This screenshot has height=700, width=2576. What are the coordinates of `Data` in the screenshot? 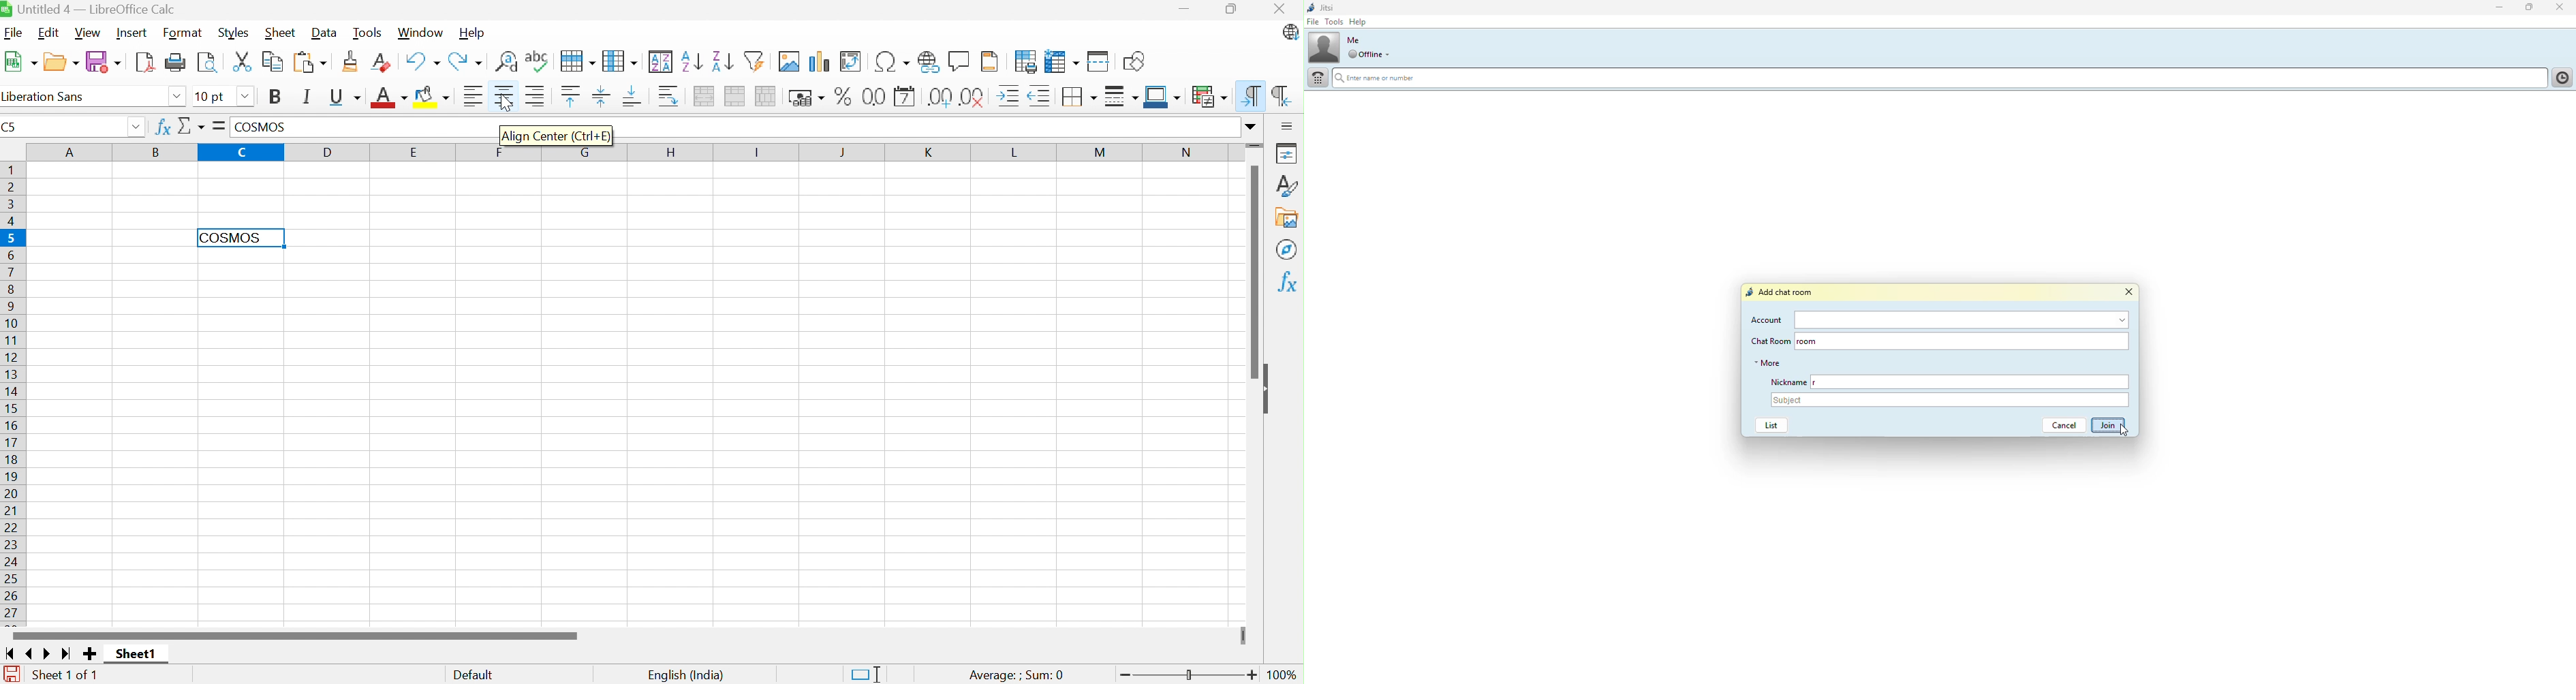 It's located at (323, 33).